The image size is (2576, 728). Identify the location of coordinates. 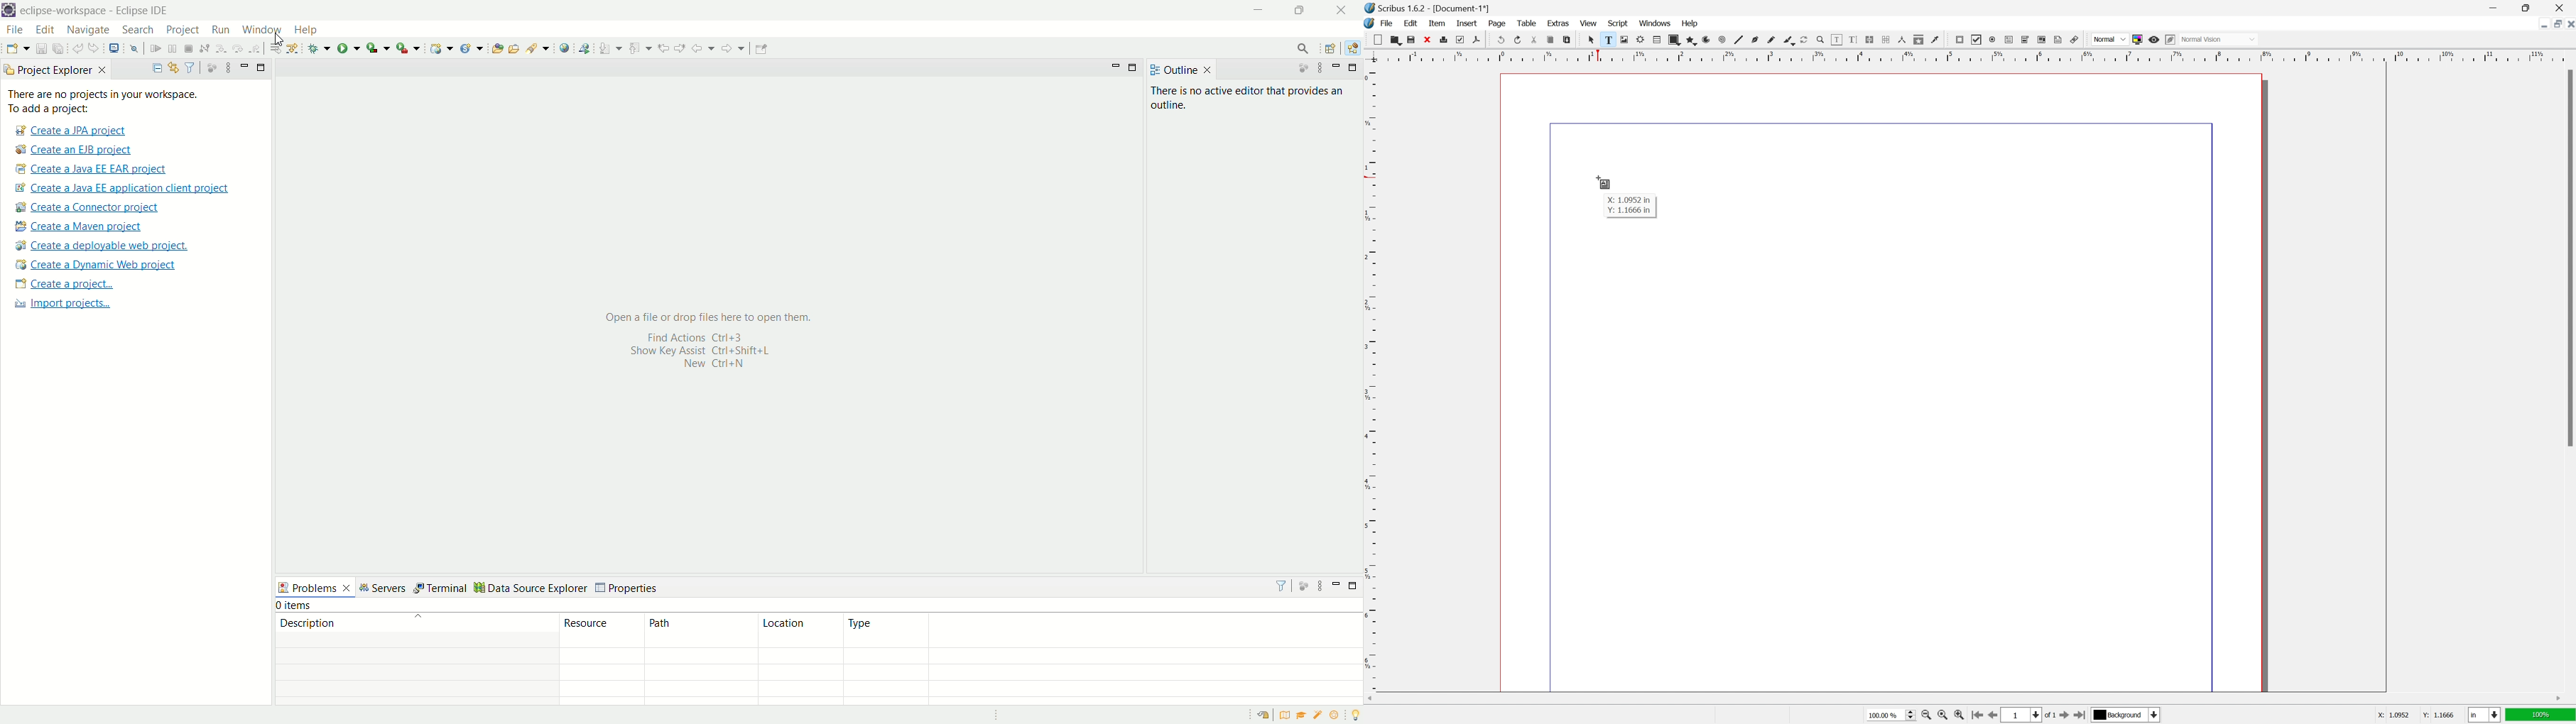
(1629, 207).